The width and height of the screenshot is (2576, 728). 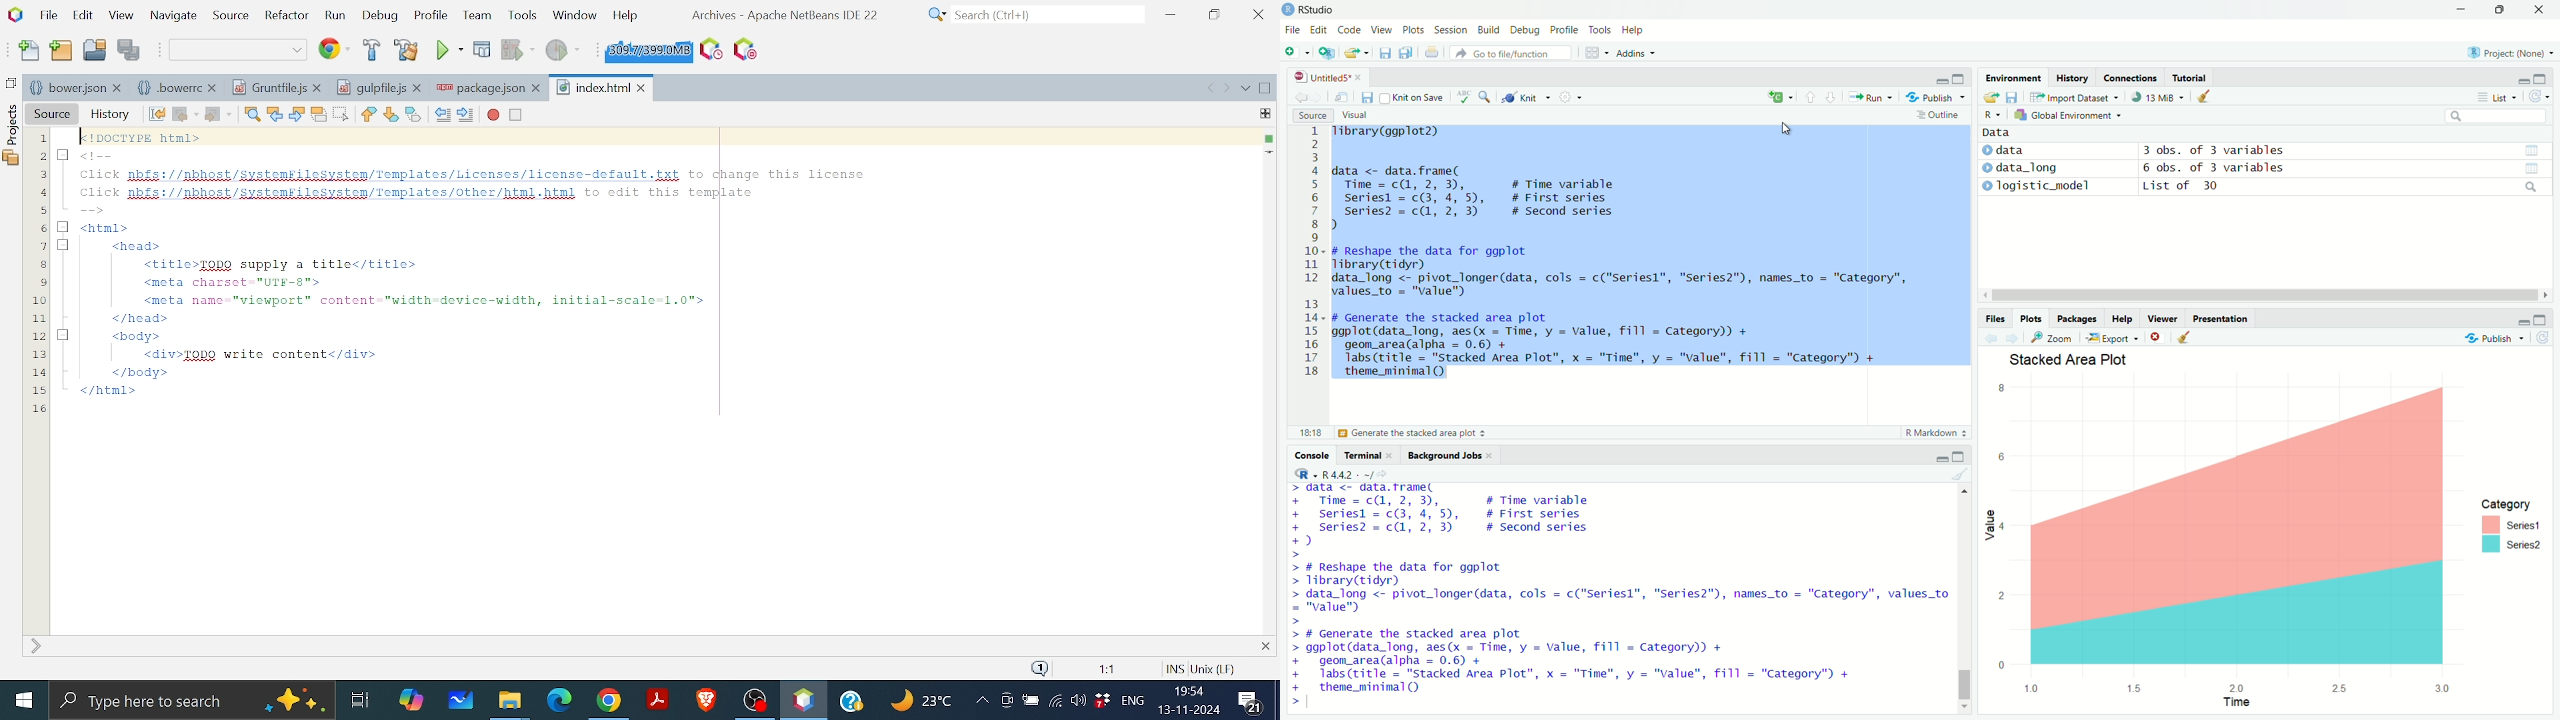 What do you see at coordinates (2497, 118) in the screenshot?
I see `search` at bounding box center [2497, 118].